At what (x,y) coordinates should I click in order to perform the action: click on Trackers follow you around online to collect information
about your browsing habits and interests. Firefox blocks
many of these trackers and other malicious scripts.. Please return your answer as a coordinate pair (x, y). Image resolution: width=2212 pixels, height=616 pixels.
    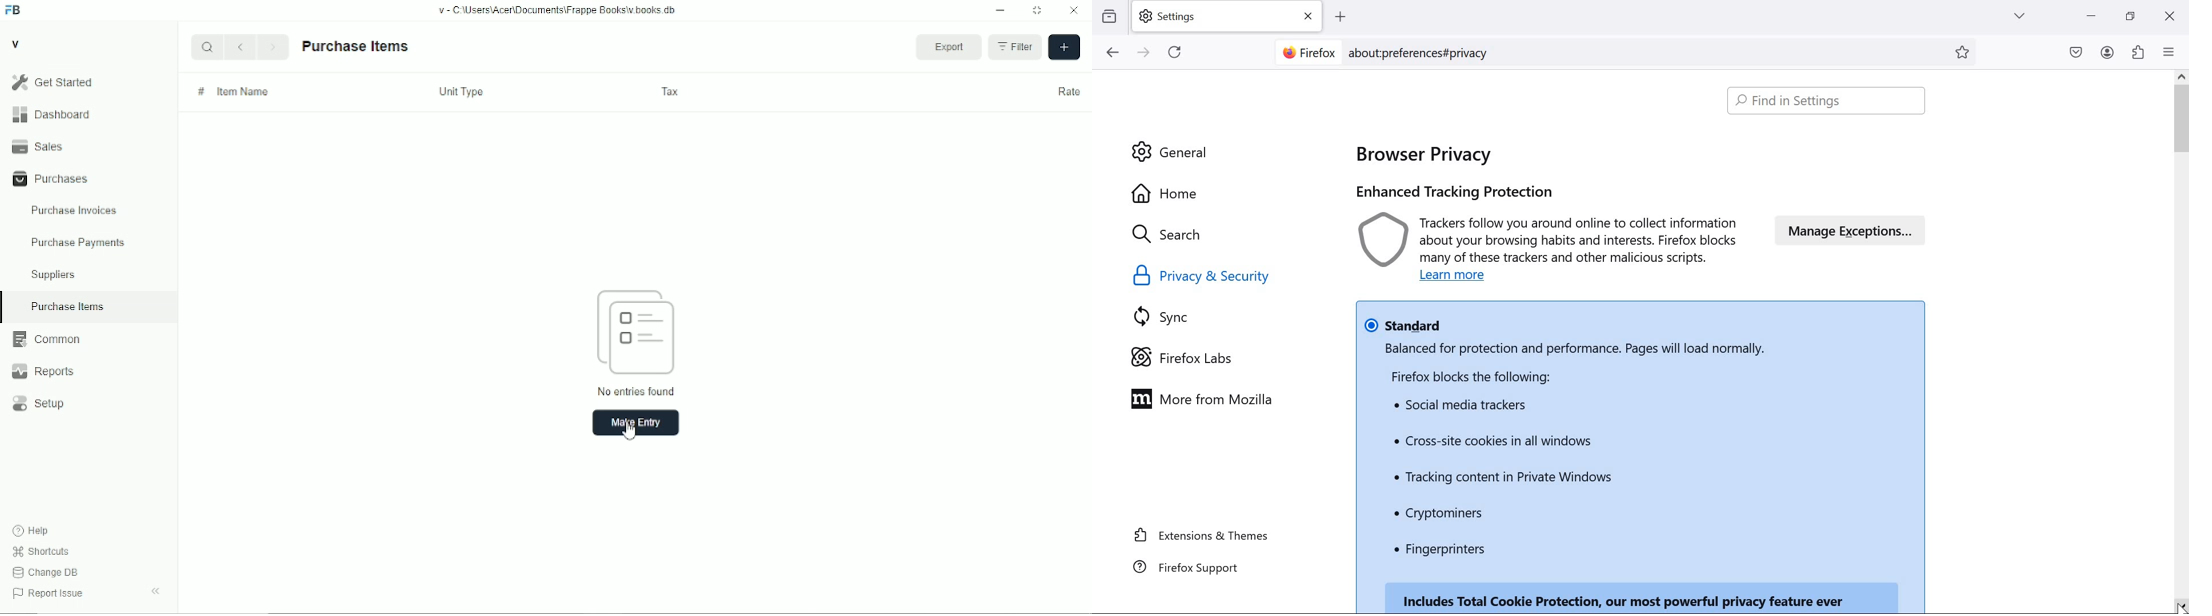
    Looking at the image, I should click on (1545, 240).